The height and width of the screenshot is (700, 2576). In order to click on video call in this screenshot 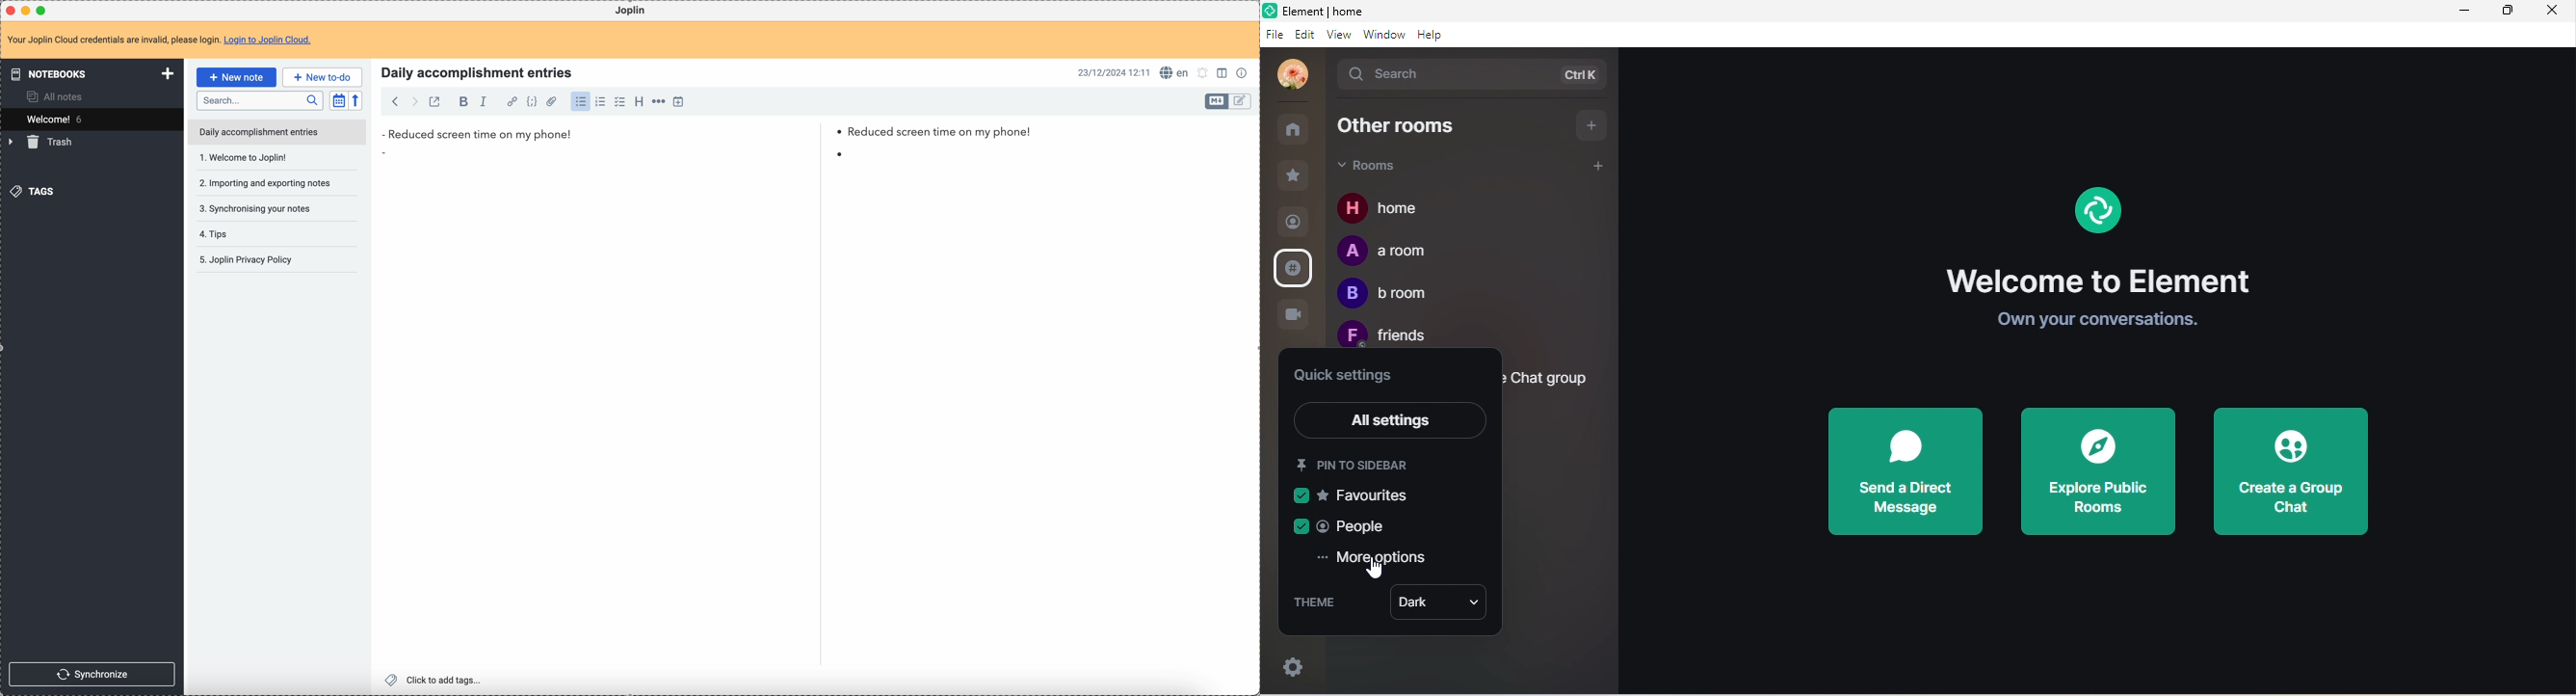, I will do `click(1294, 313)`.